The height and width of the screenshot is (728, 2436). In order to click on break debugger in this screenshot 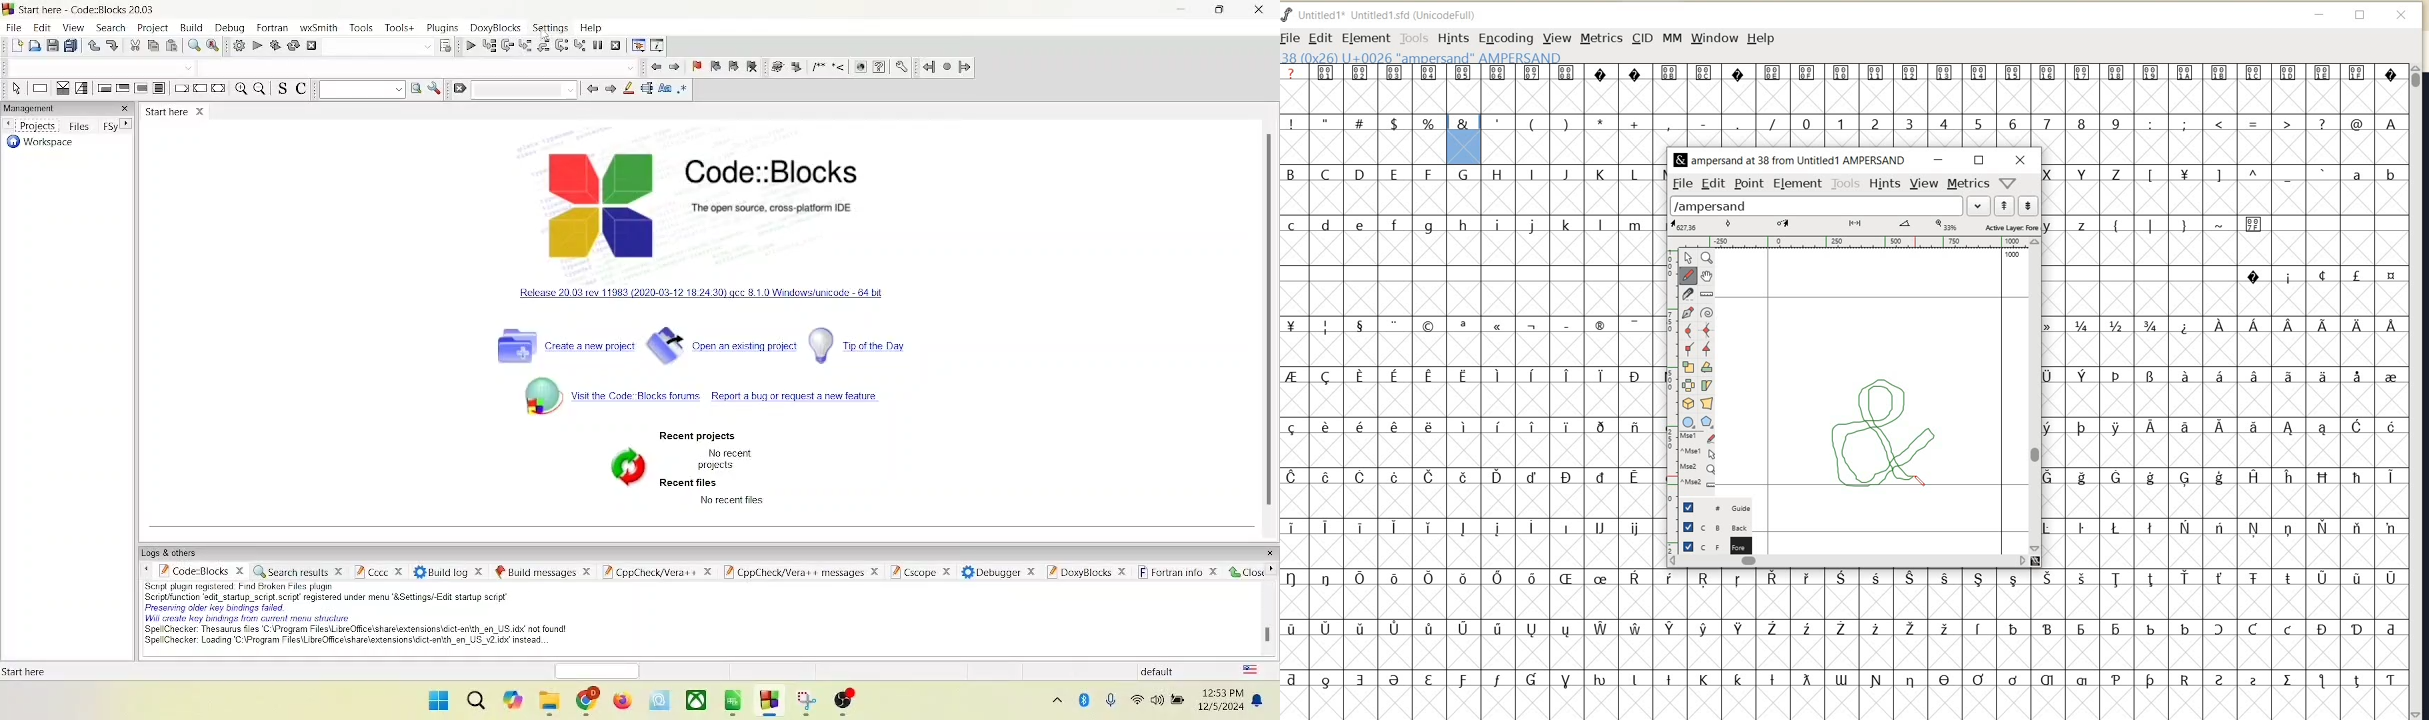, I will do `click(598, 43)`.